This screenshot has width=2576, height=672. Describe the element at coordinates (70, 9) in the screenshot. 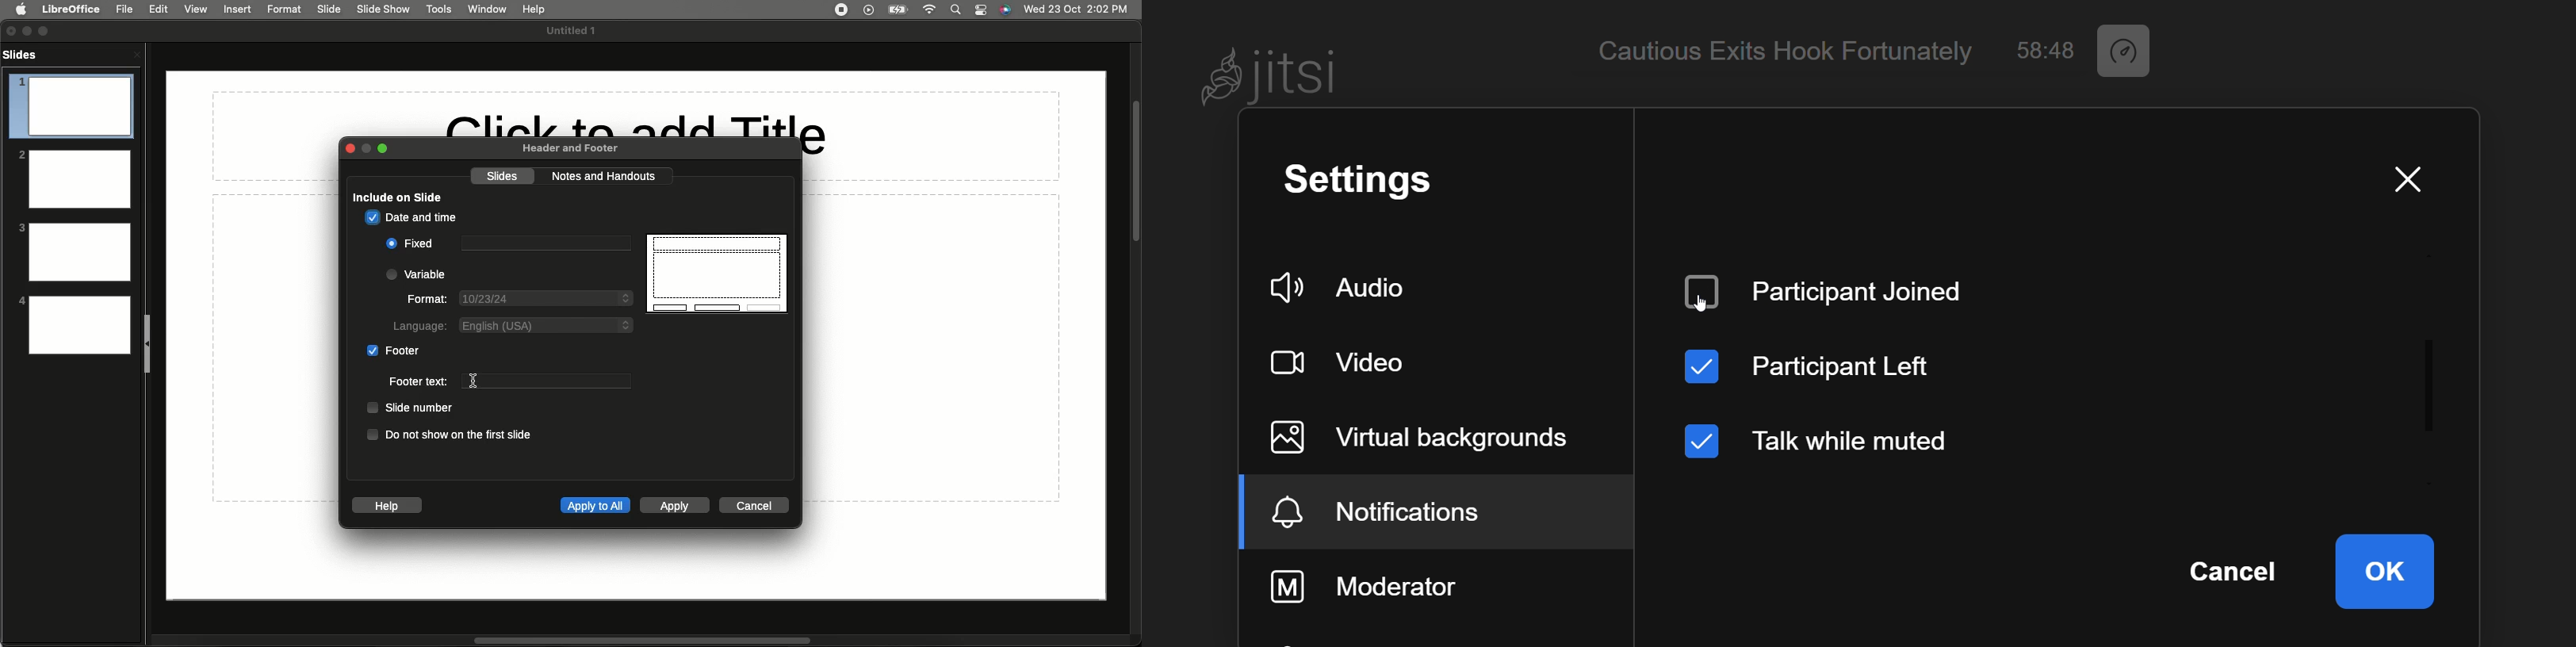

I see `LibreOffice` at that location.